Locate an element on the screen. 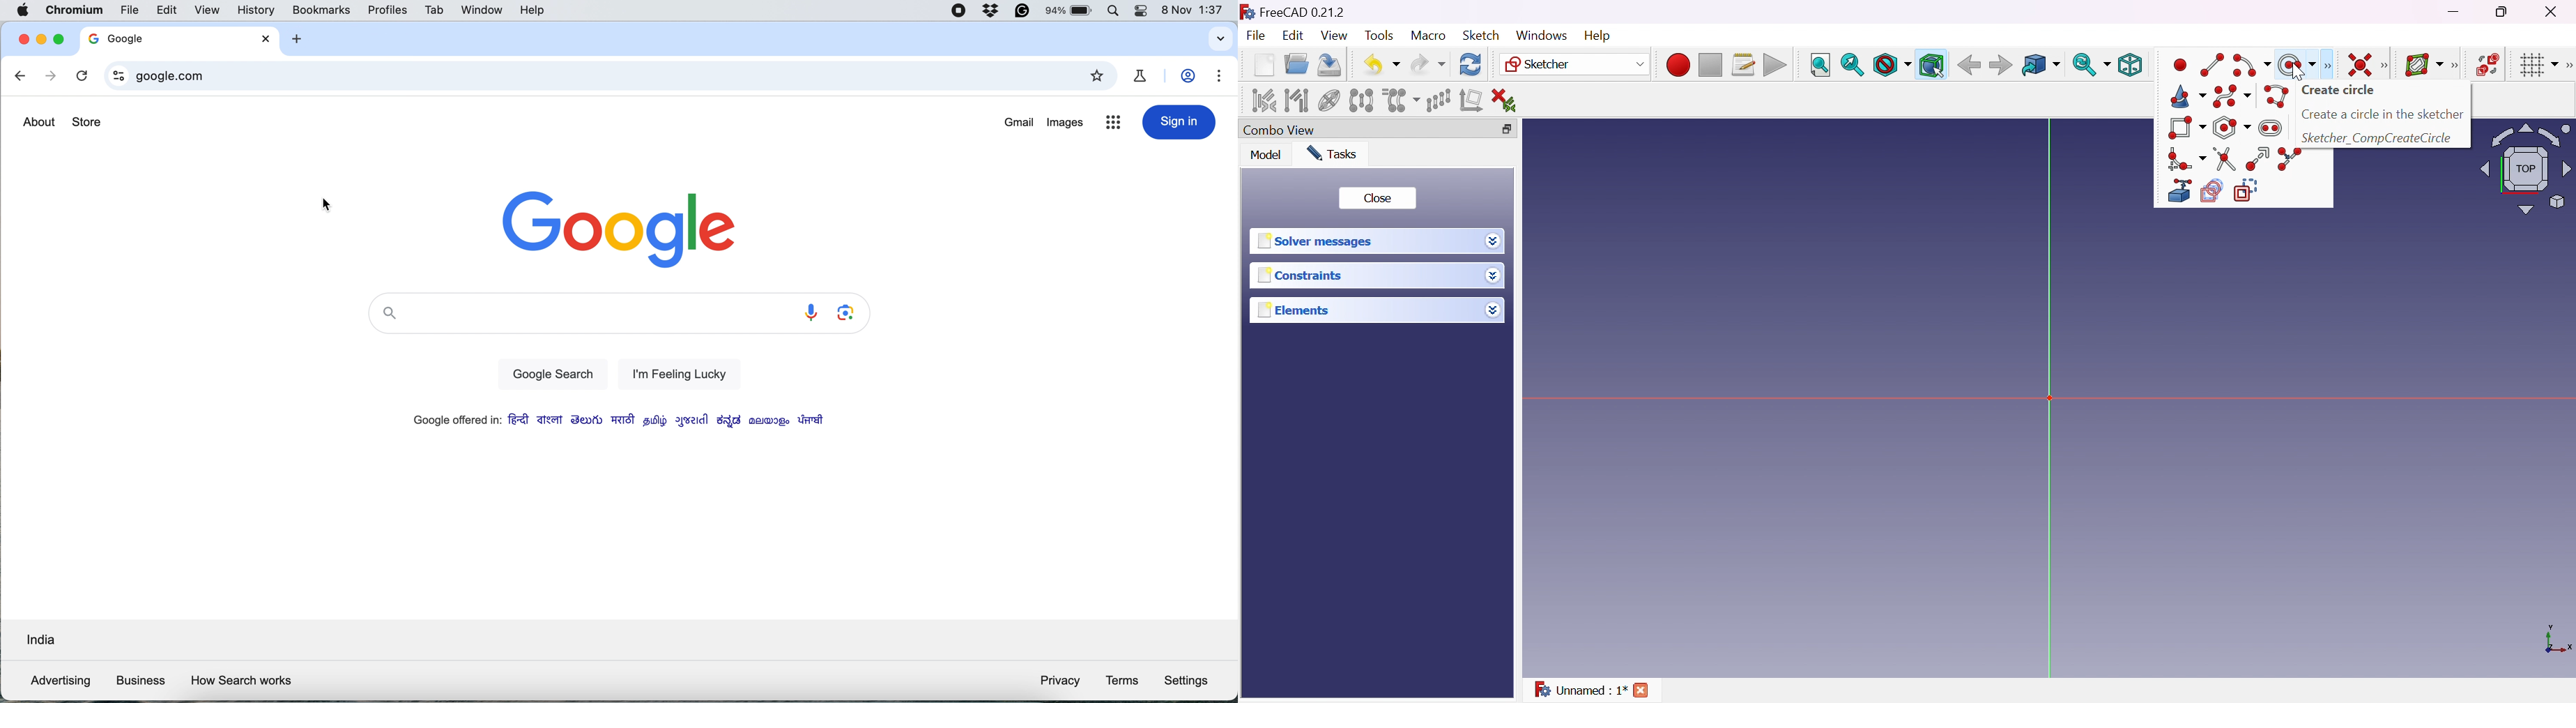 This screenshot has width=2576, height=728. Split edge is located at coordinates (2287, 159).